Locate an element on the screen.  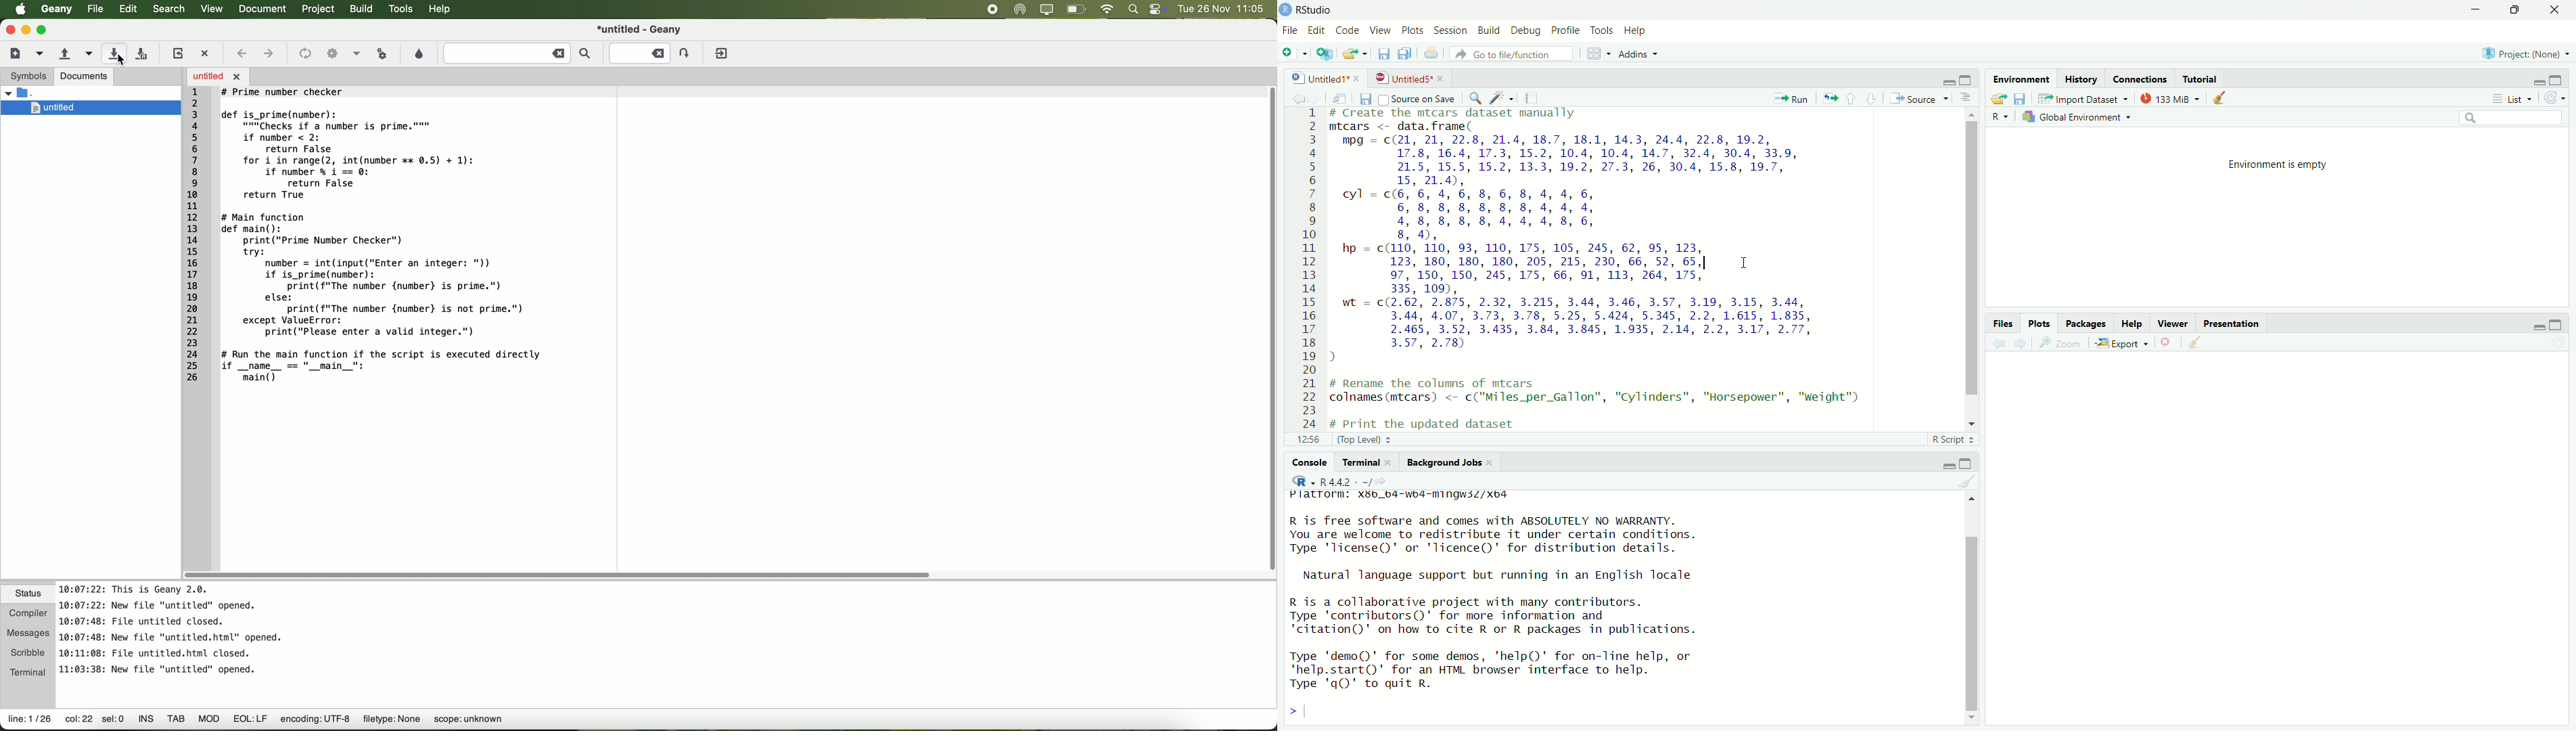
Help is located at coordinates (1636, 32).